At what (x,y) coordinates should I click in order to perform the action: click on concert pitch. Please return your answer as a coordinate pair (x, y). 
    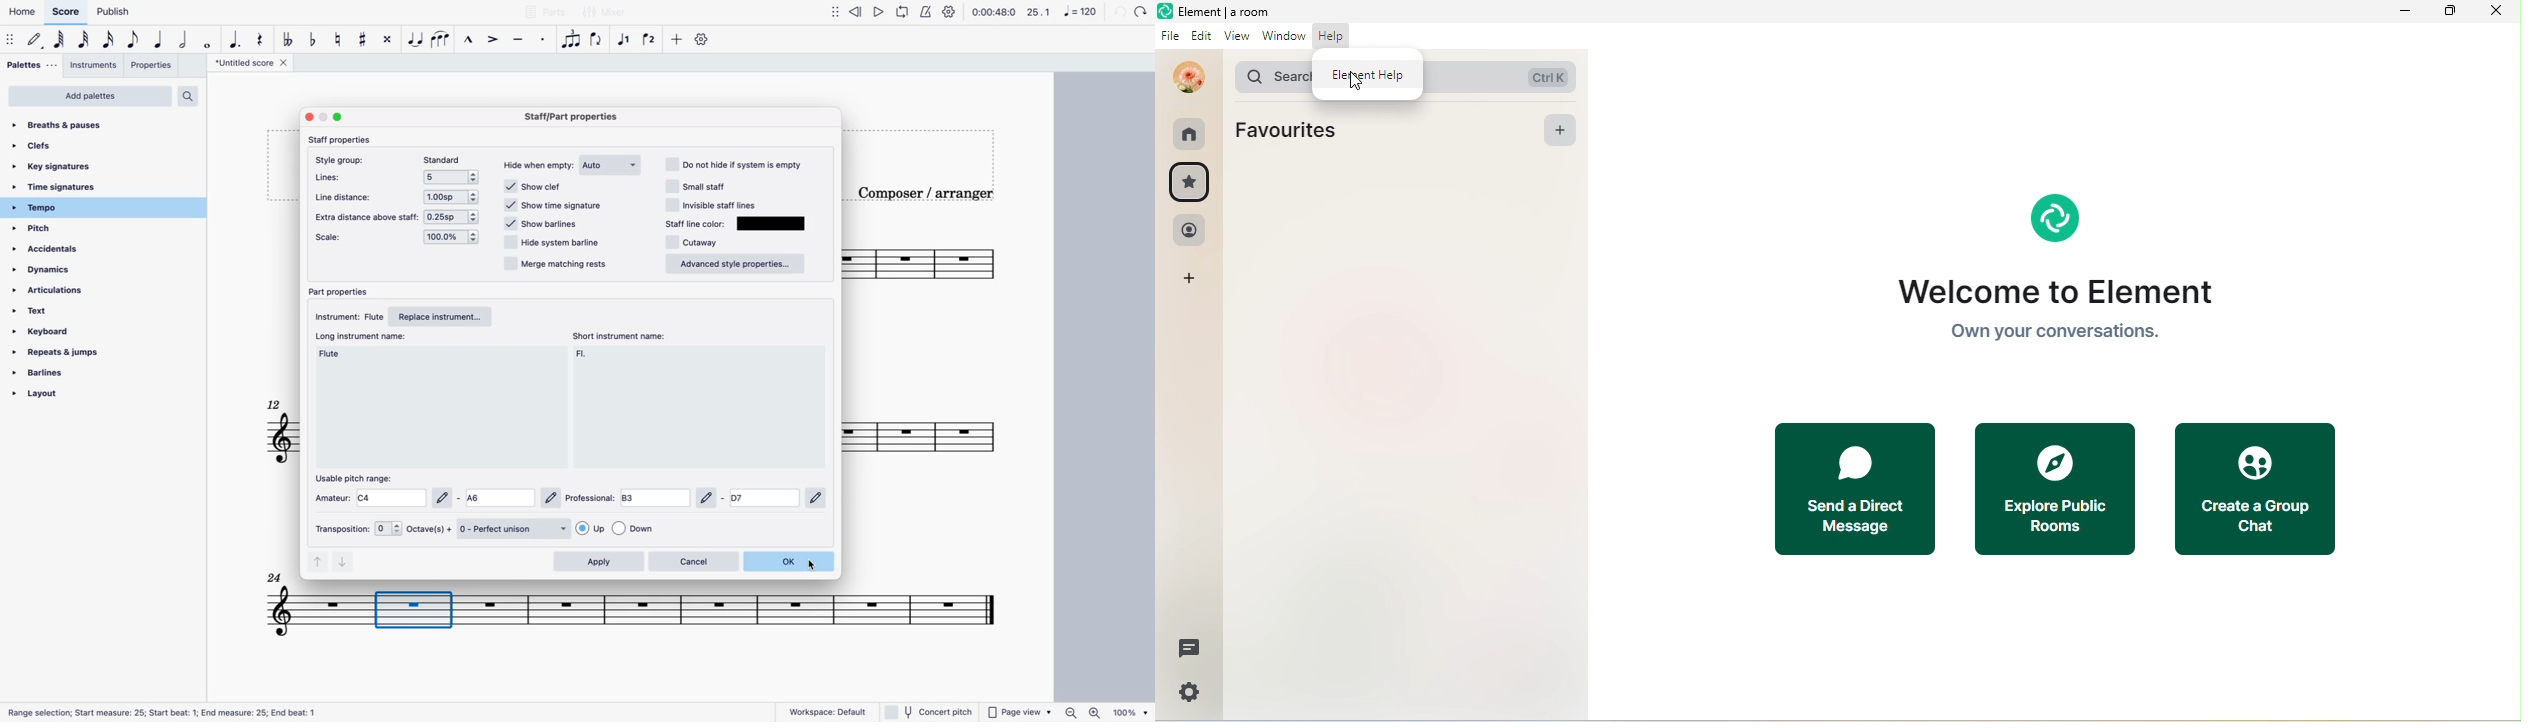
    Looking at the image, I should click on (930, 712).